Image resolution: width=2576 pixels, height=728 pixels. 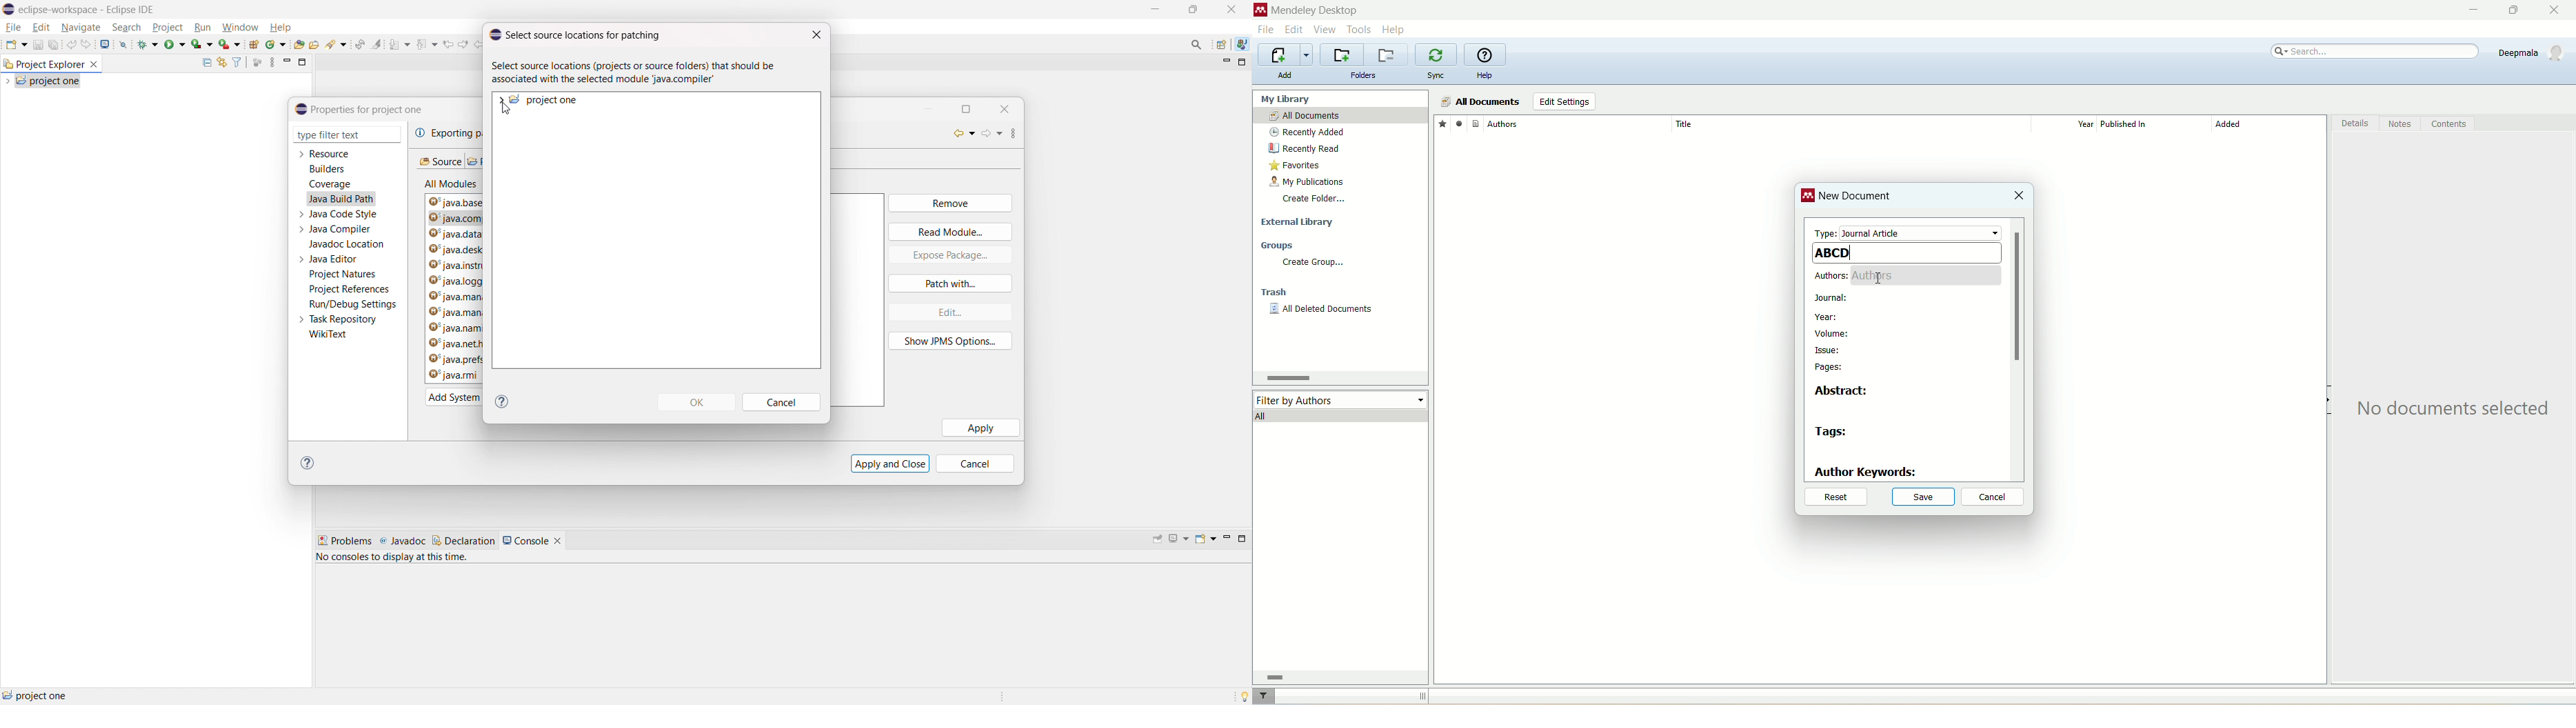 What do you see at coordinates (1826, 318) in the screenshot?
I see `year` at bounding box center [1826, 318].